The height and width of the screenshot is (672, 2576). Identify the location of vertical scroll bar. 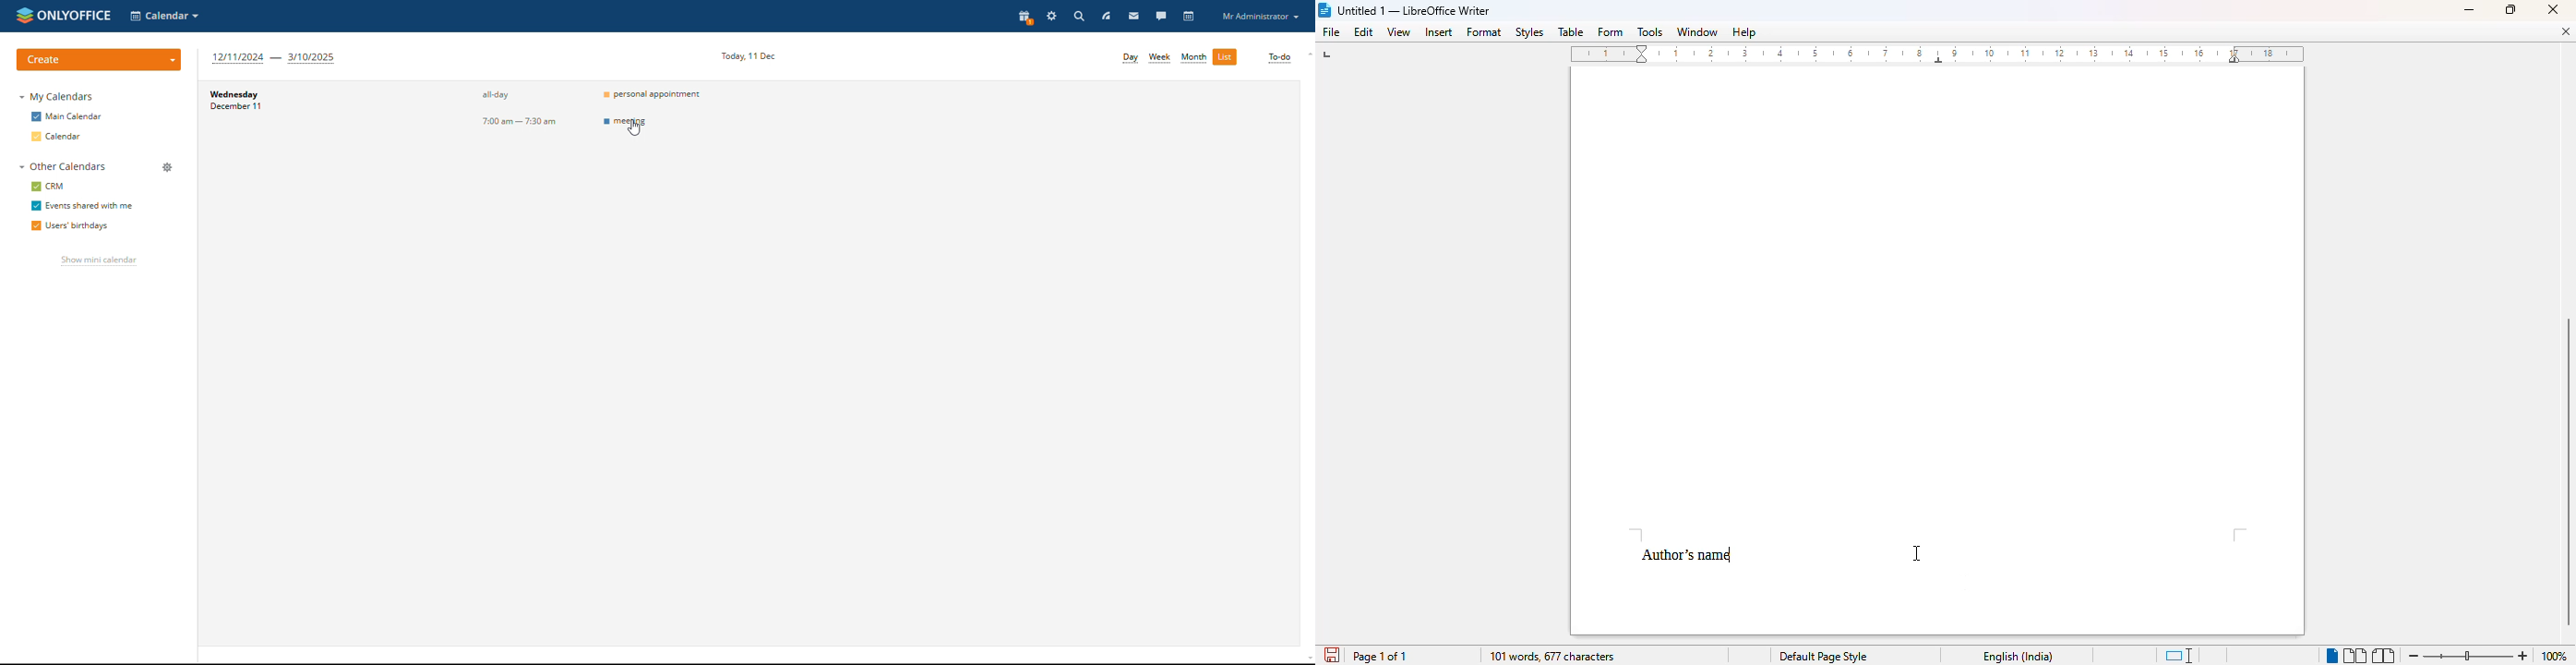
(2567, 473).